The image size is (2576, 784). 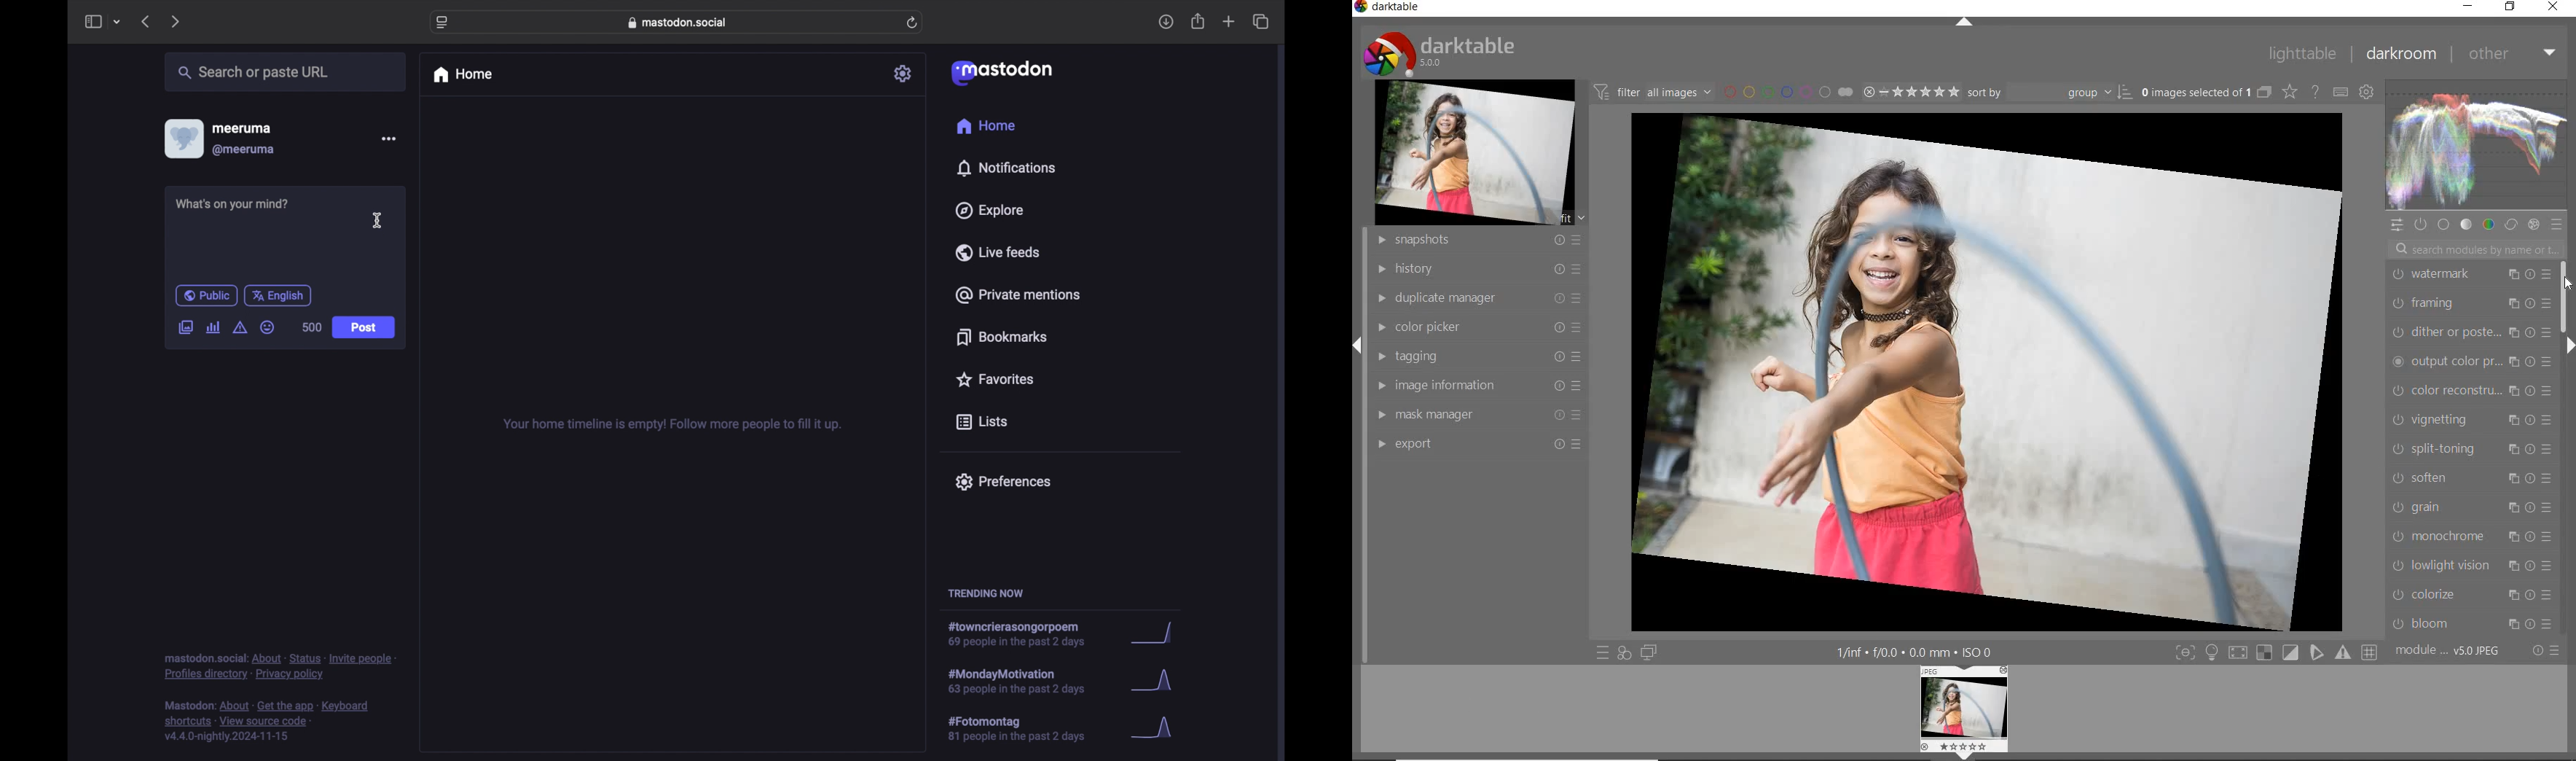 What do you see at coordinates (1006, 168) in the screenshot?
I see `notifications` at bounding box center [1006, 168].